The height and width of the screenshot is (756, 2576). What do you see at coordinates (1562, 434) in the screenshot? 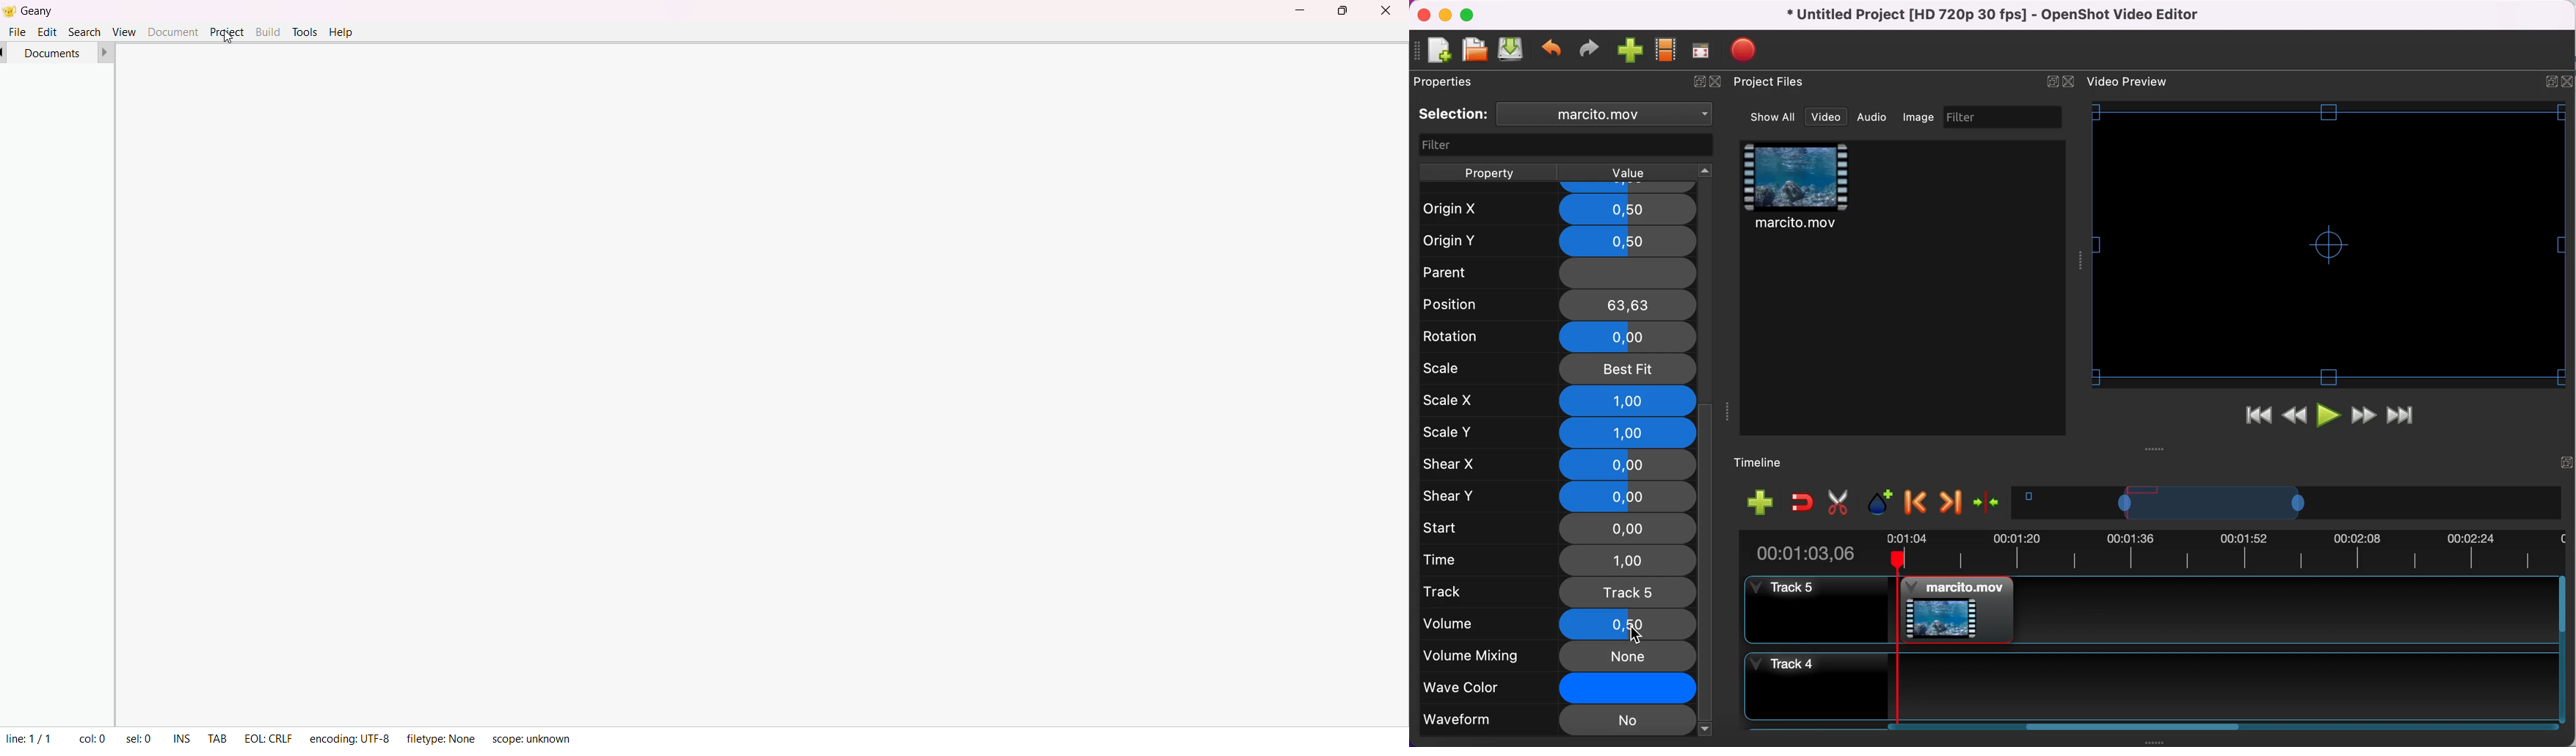
I see `scale y 1` at bounding box center [1562, 434].